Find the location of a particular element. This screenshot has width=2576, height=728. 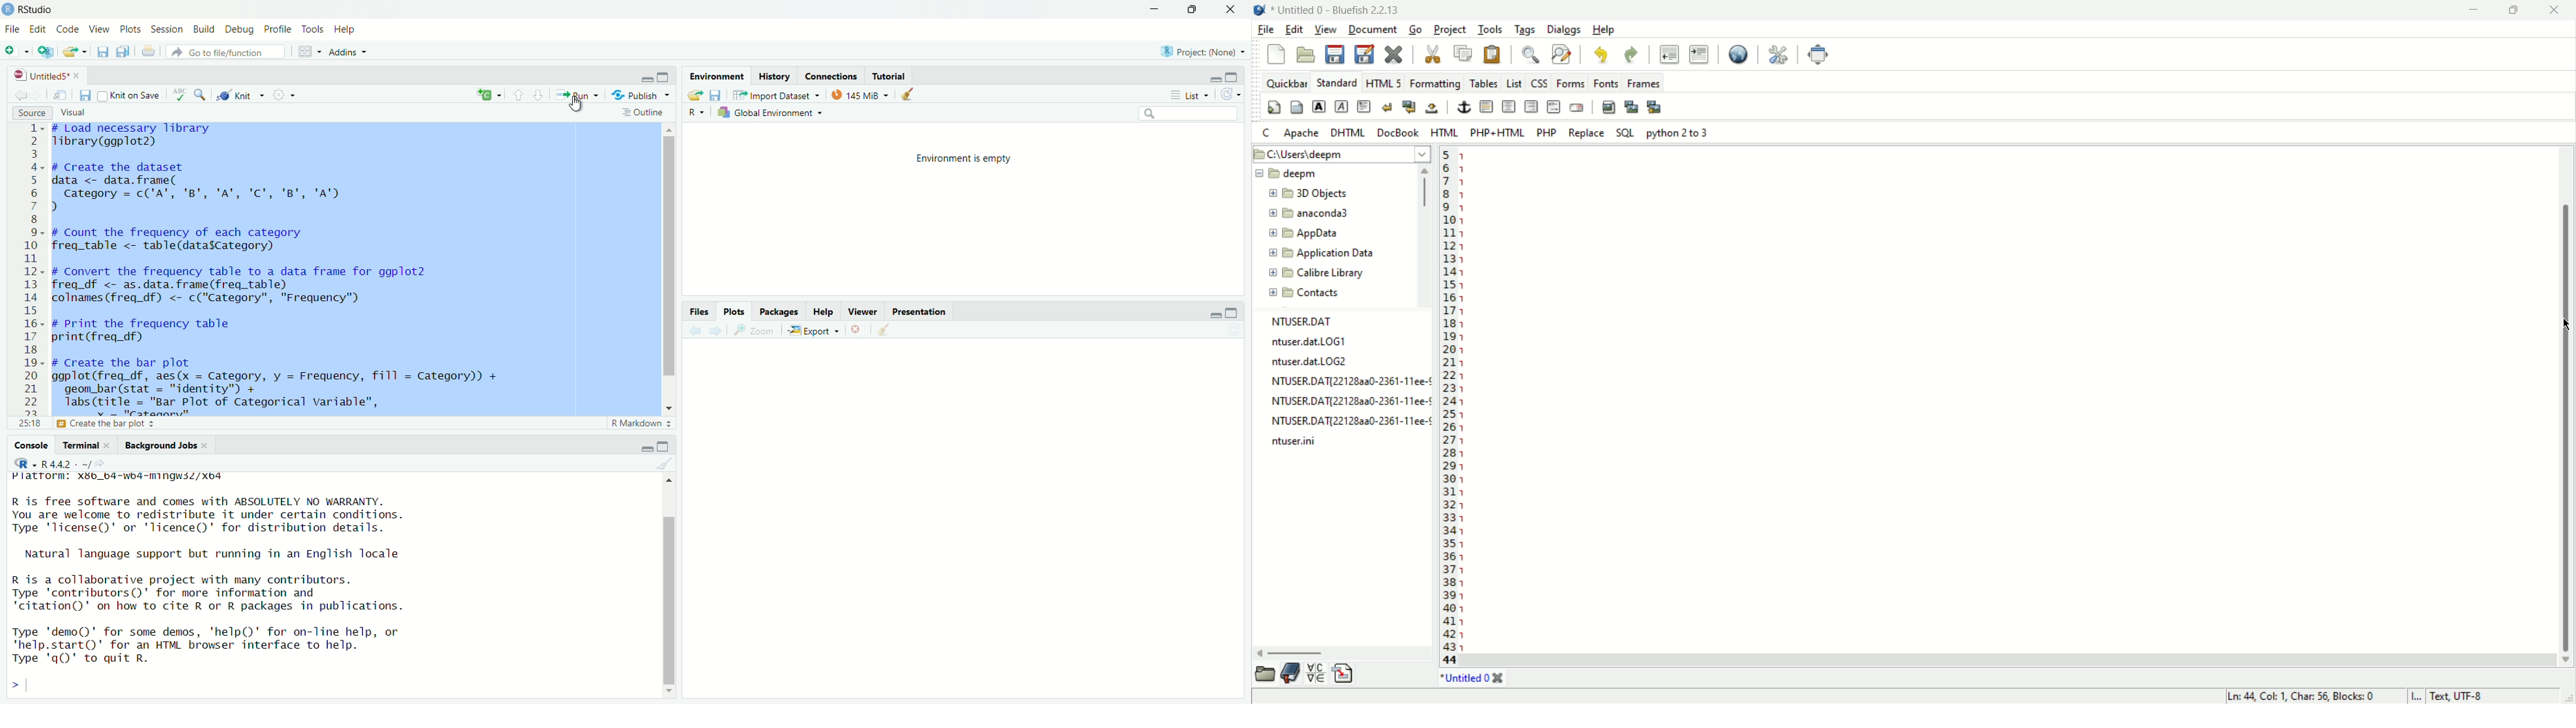

fonts is located at coordinates (1606, 82).